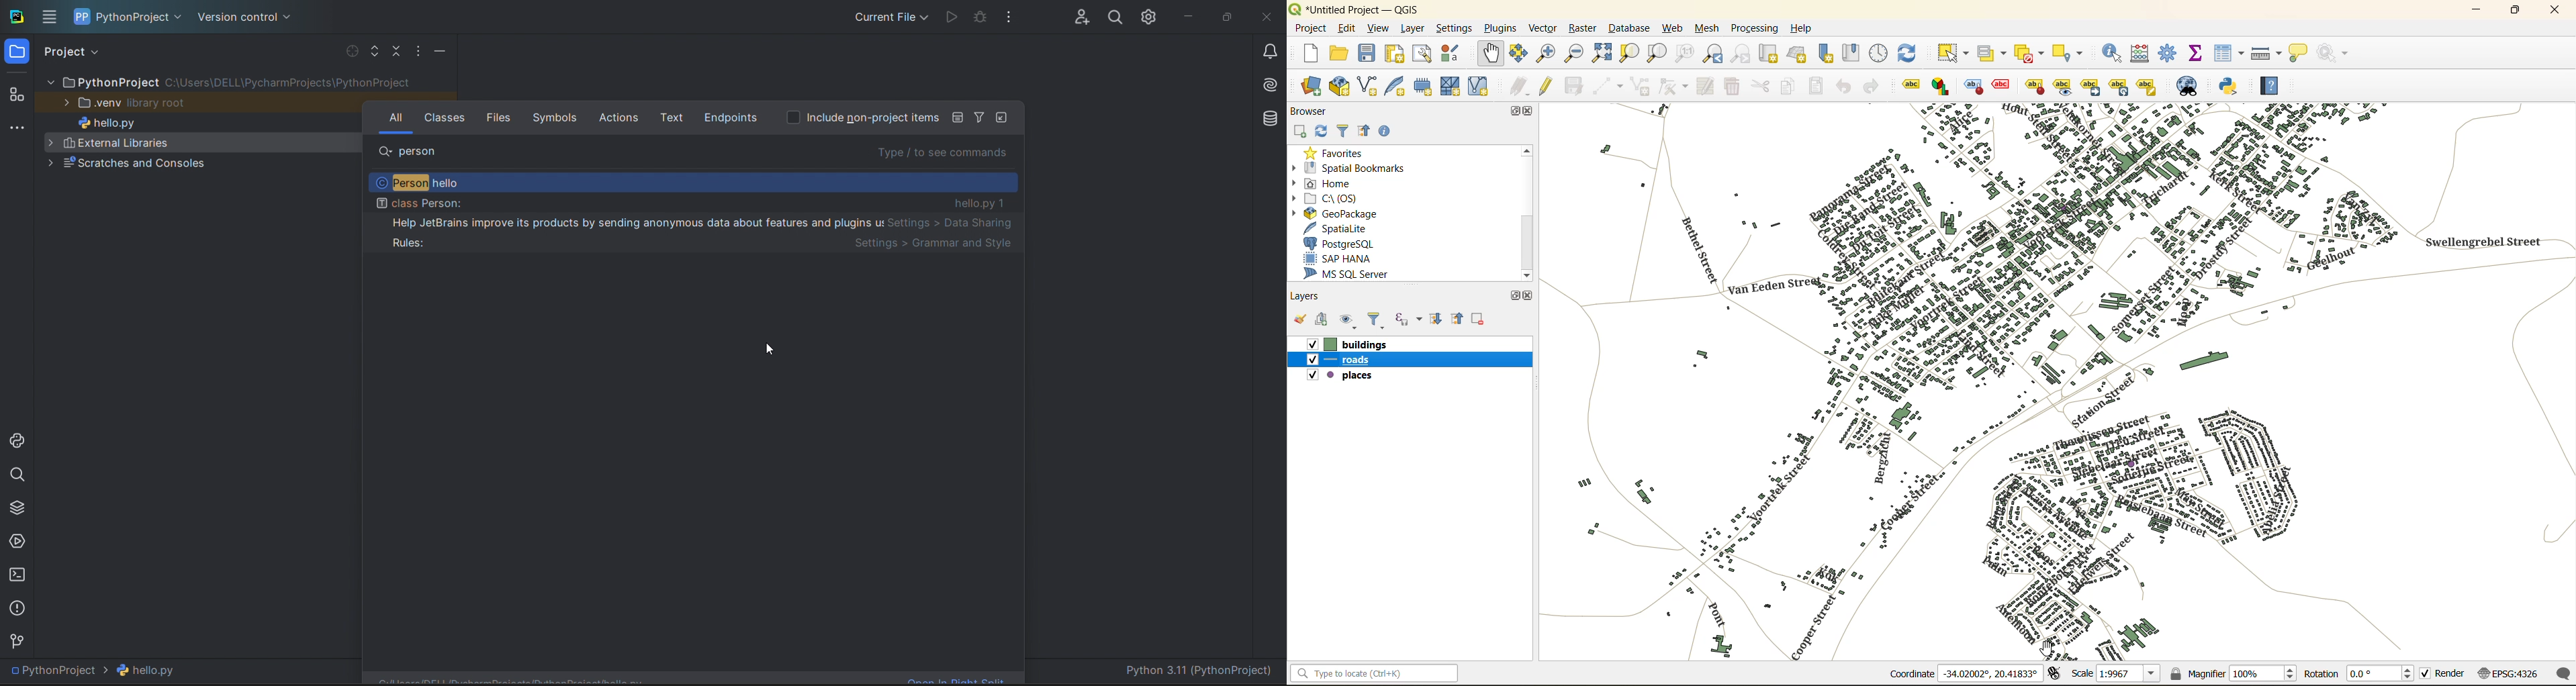 Image resolution: width=2576 pixels, height=700 pixels. I want to click on no action, so click(2337, 54).